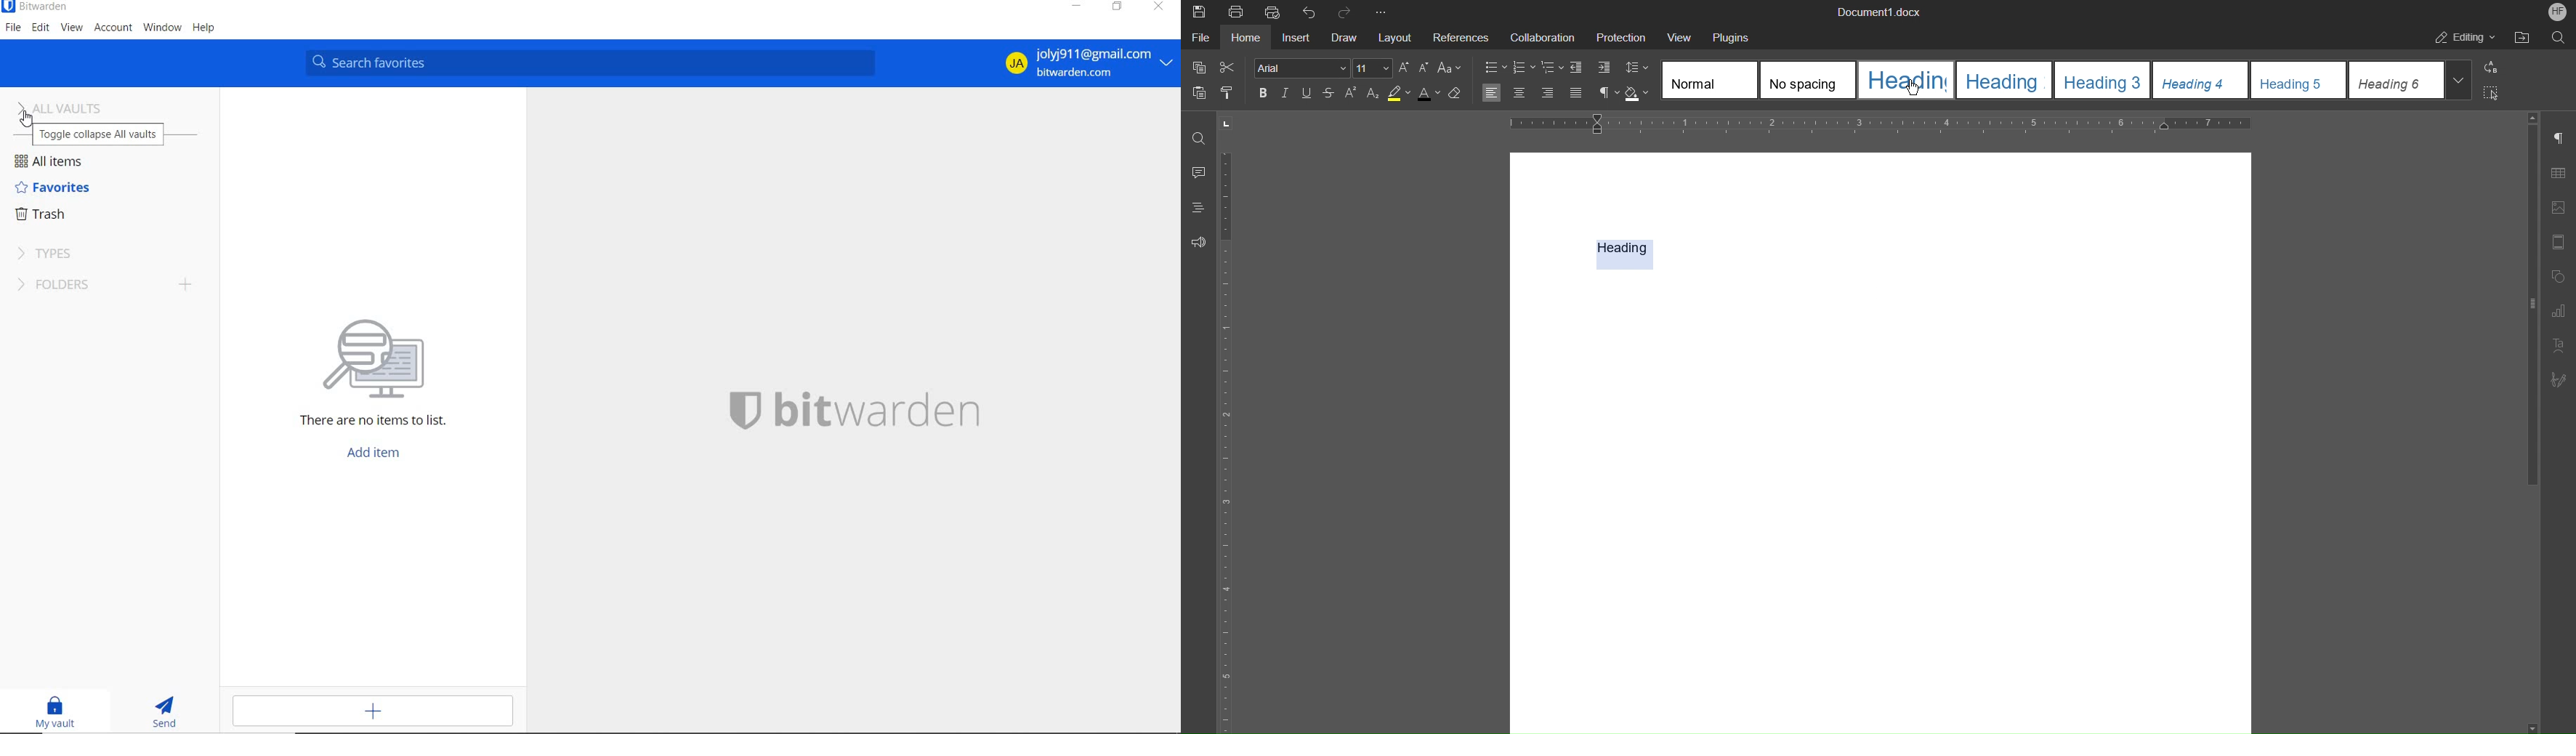  Describe the element at coordinates (1605, 67) in the screenshot. I see `Increase Indent` at that location.